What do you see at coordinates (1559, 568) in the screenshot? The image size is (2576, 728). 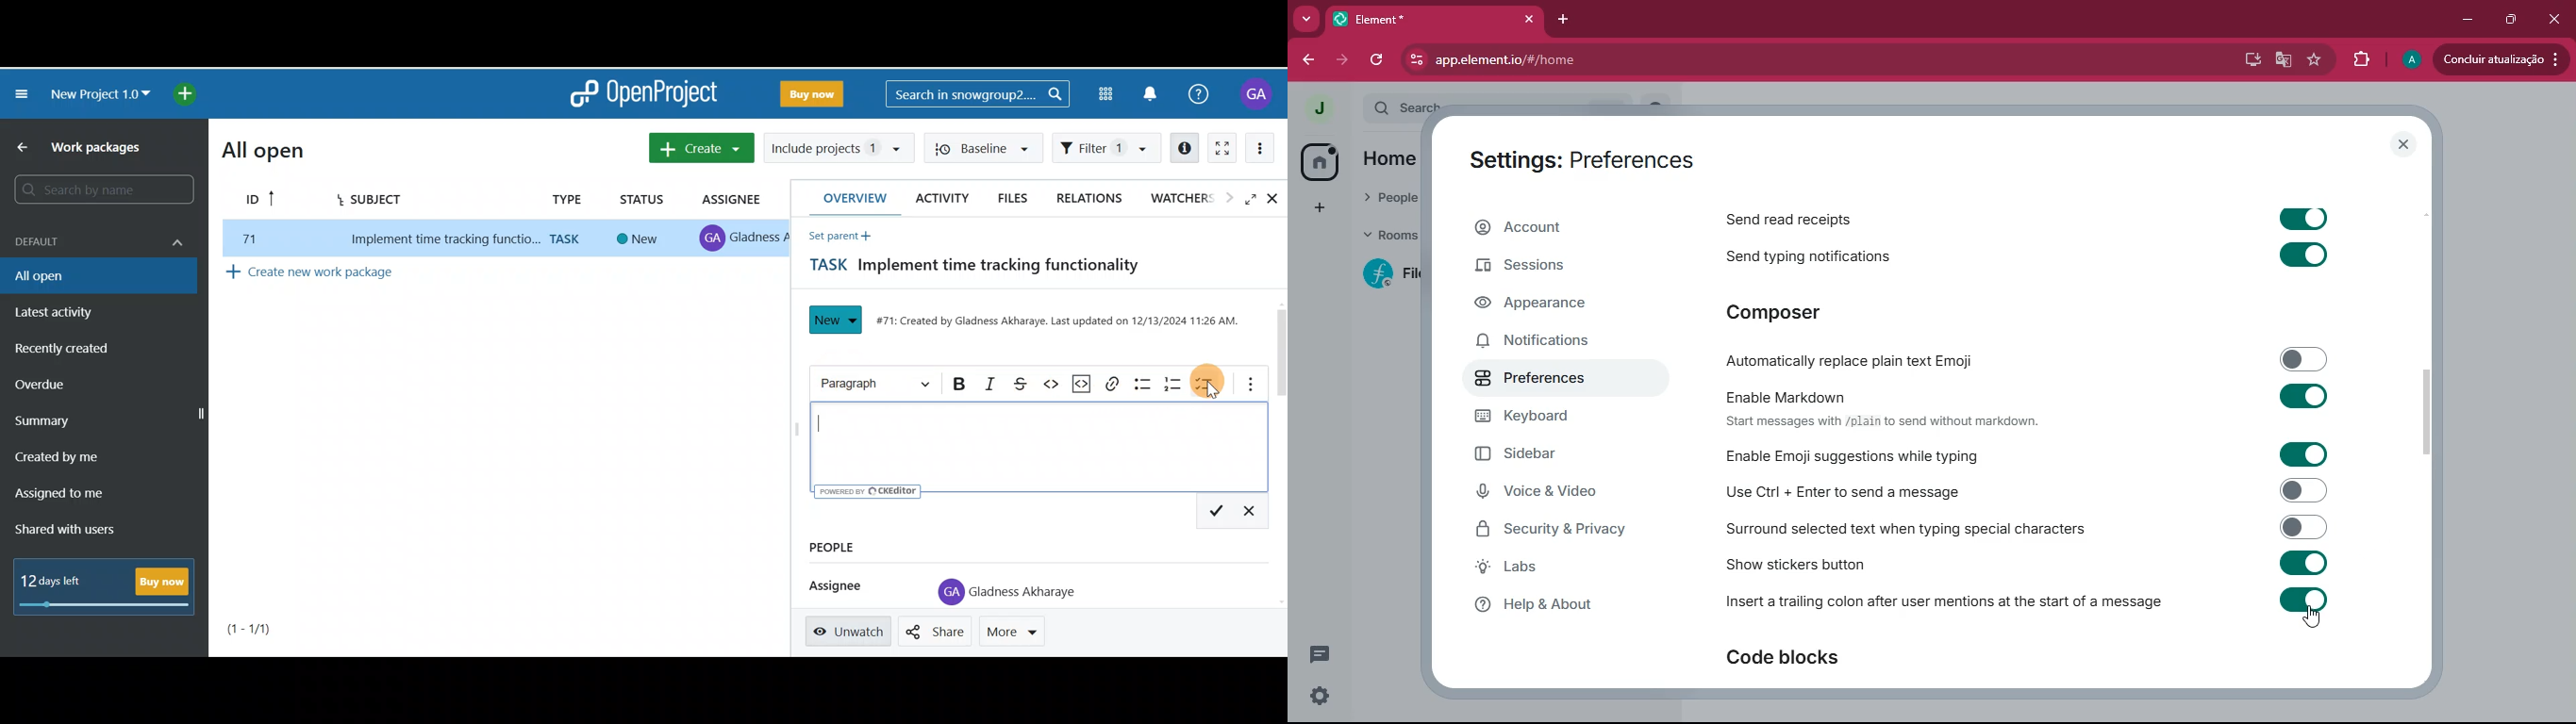 I see `labs` at bounding box center [1559, 568].